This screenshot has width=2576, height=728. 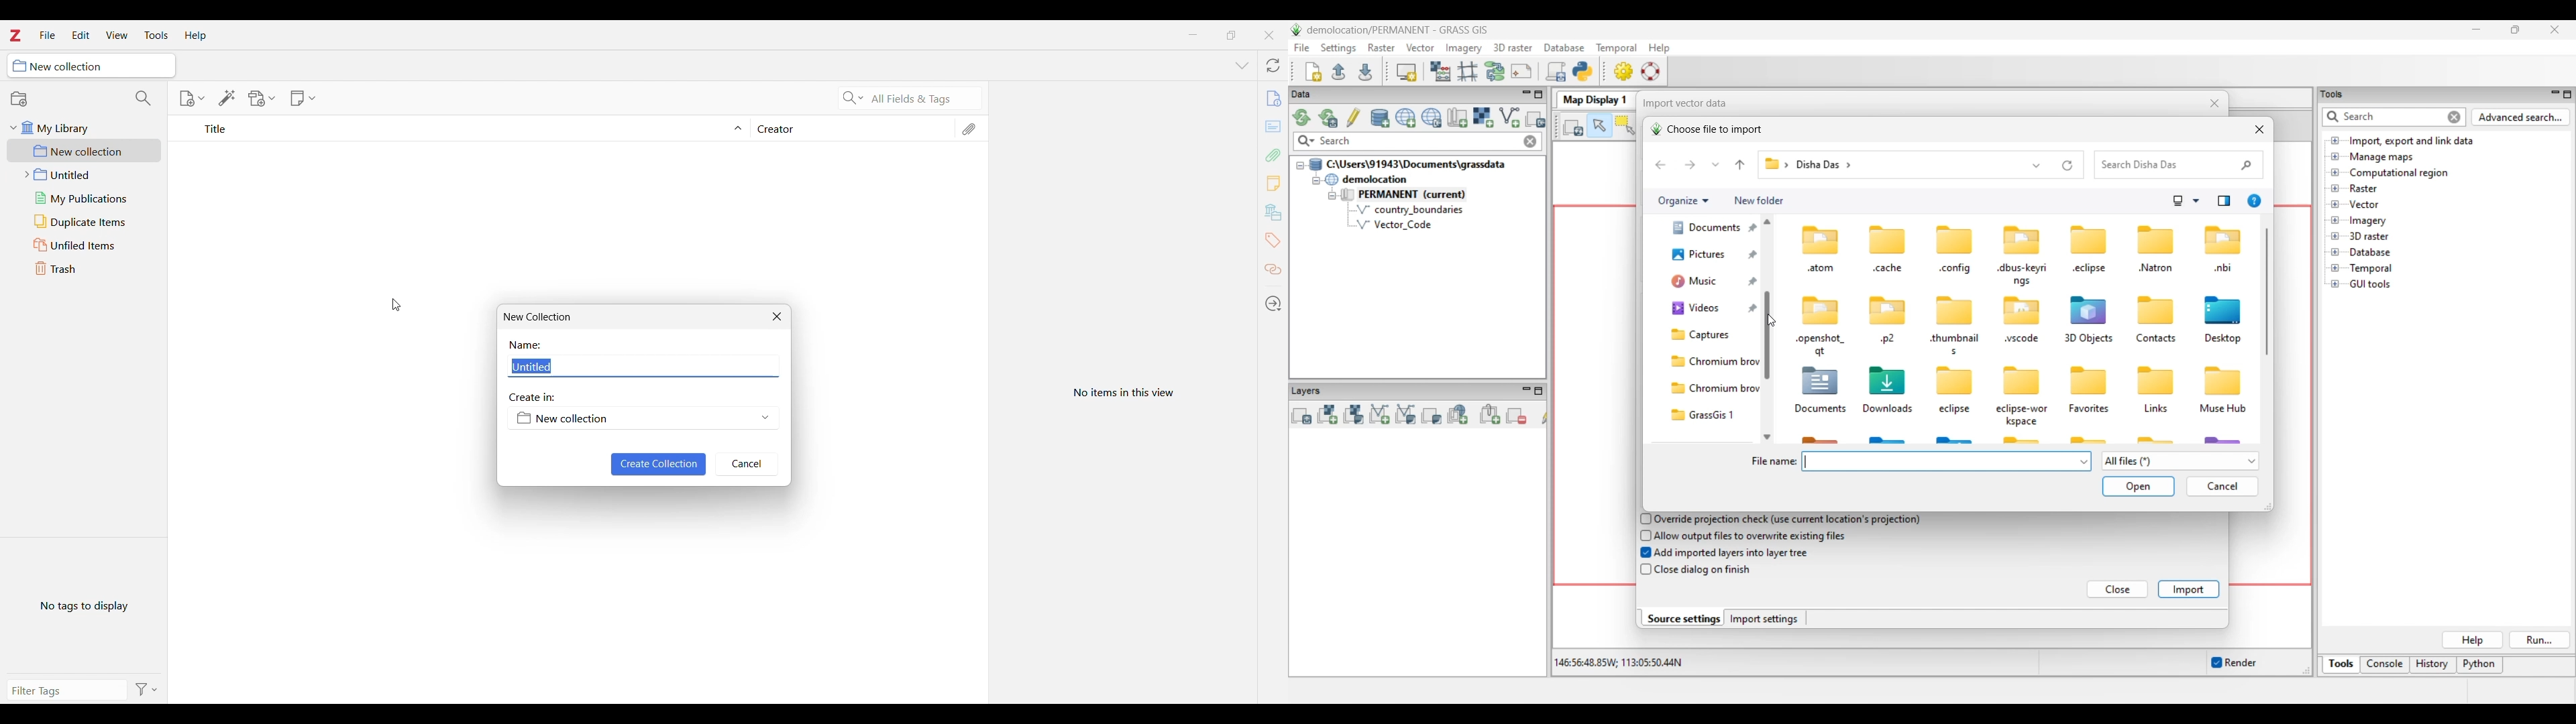 What do you see at coordinates (84, 222) in the screenshot?
I see `Duplicate items folder` at bounding box center [84, 222].